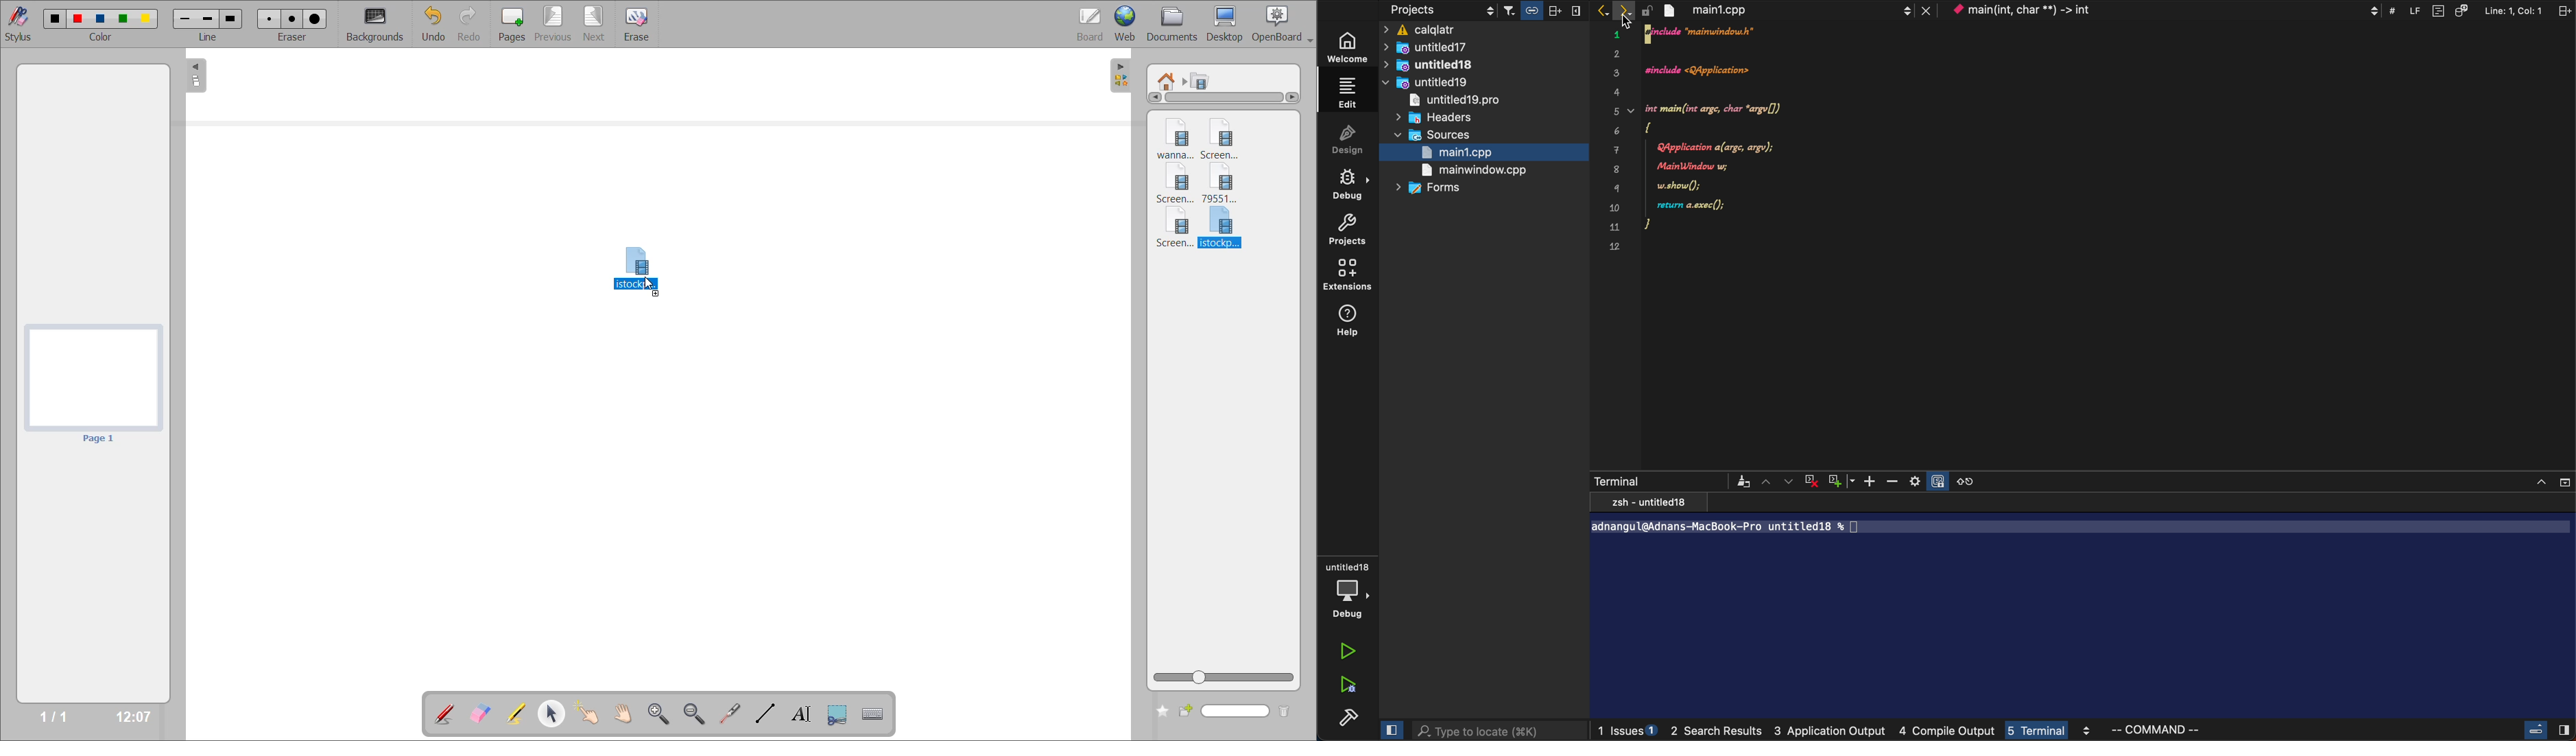 Image resolution: width=2576 pixels, height=756 pixels. I want to click on color , so click(103, 38).